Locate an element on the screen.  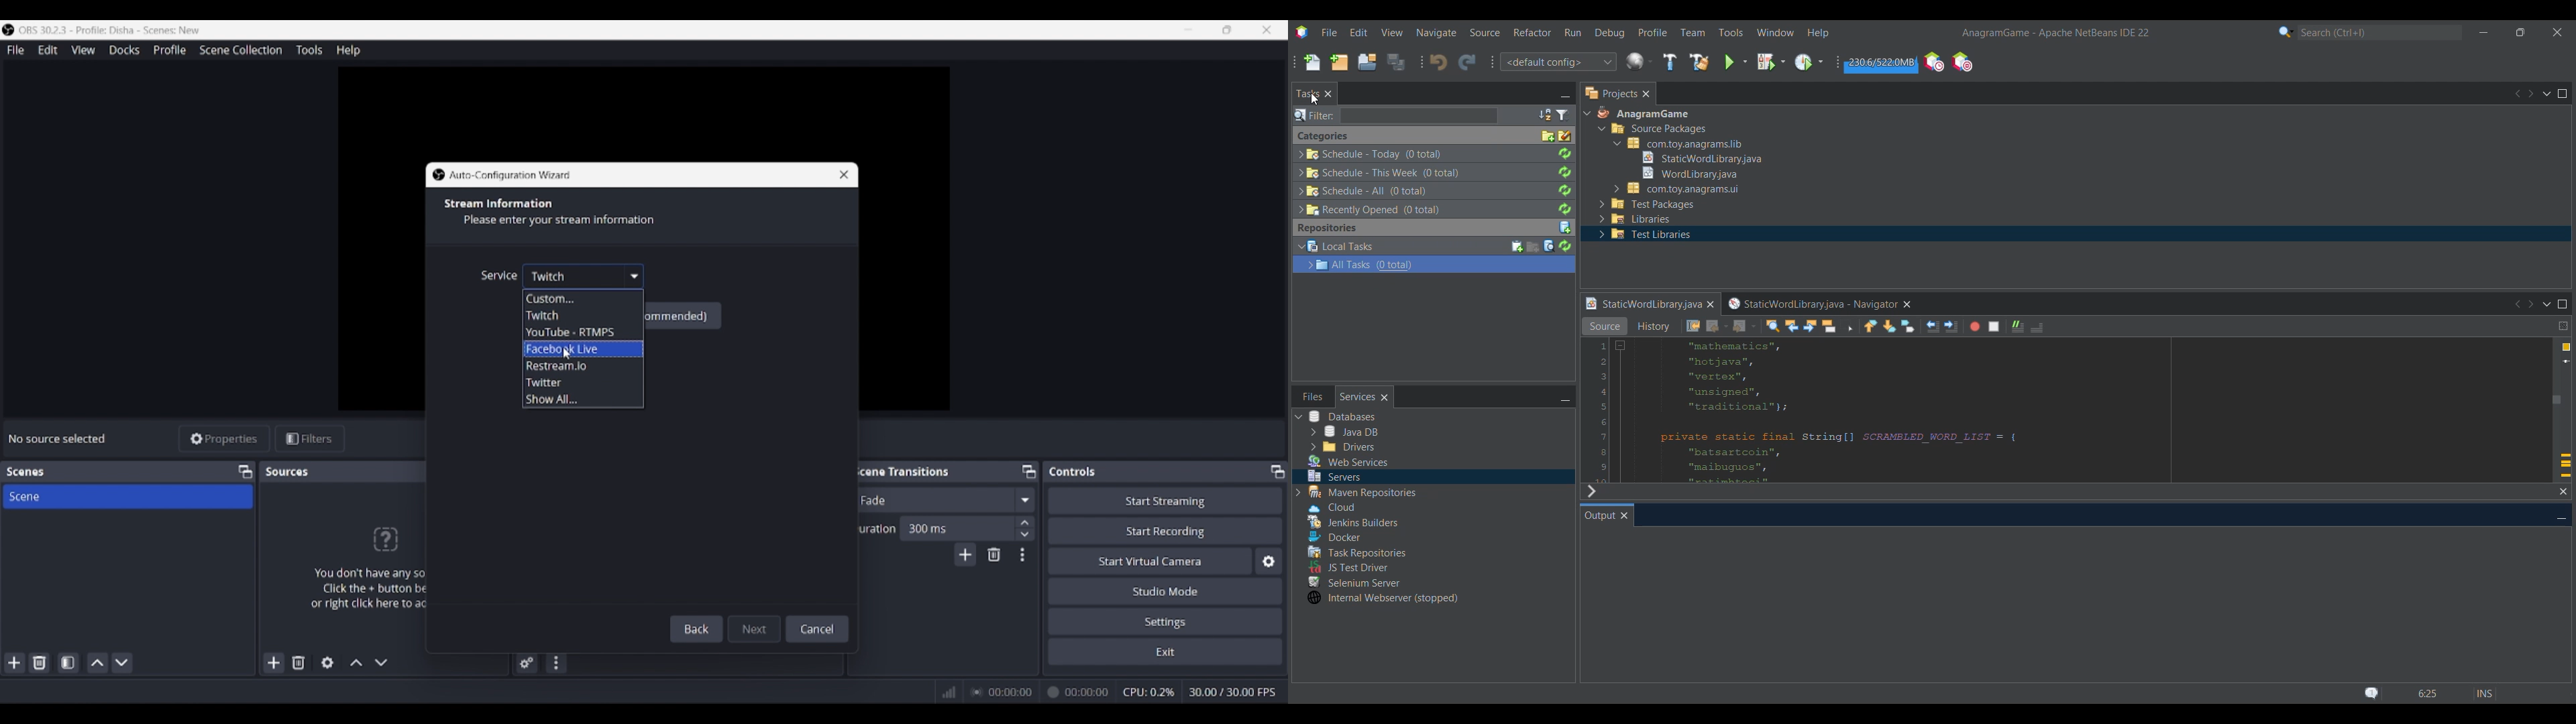
Move scene up is located at coordinates (98, 663).